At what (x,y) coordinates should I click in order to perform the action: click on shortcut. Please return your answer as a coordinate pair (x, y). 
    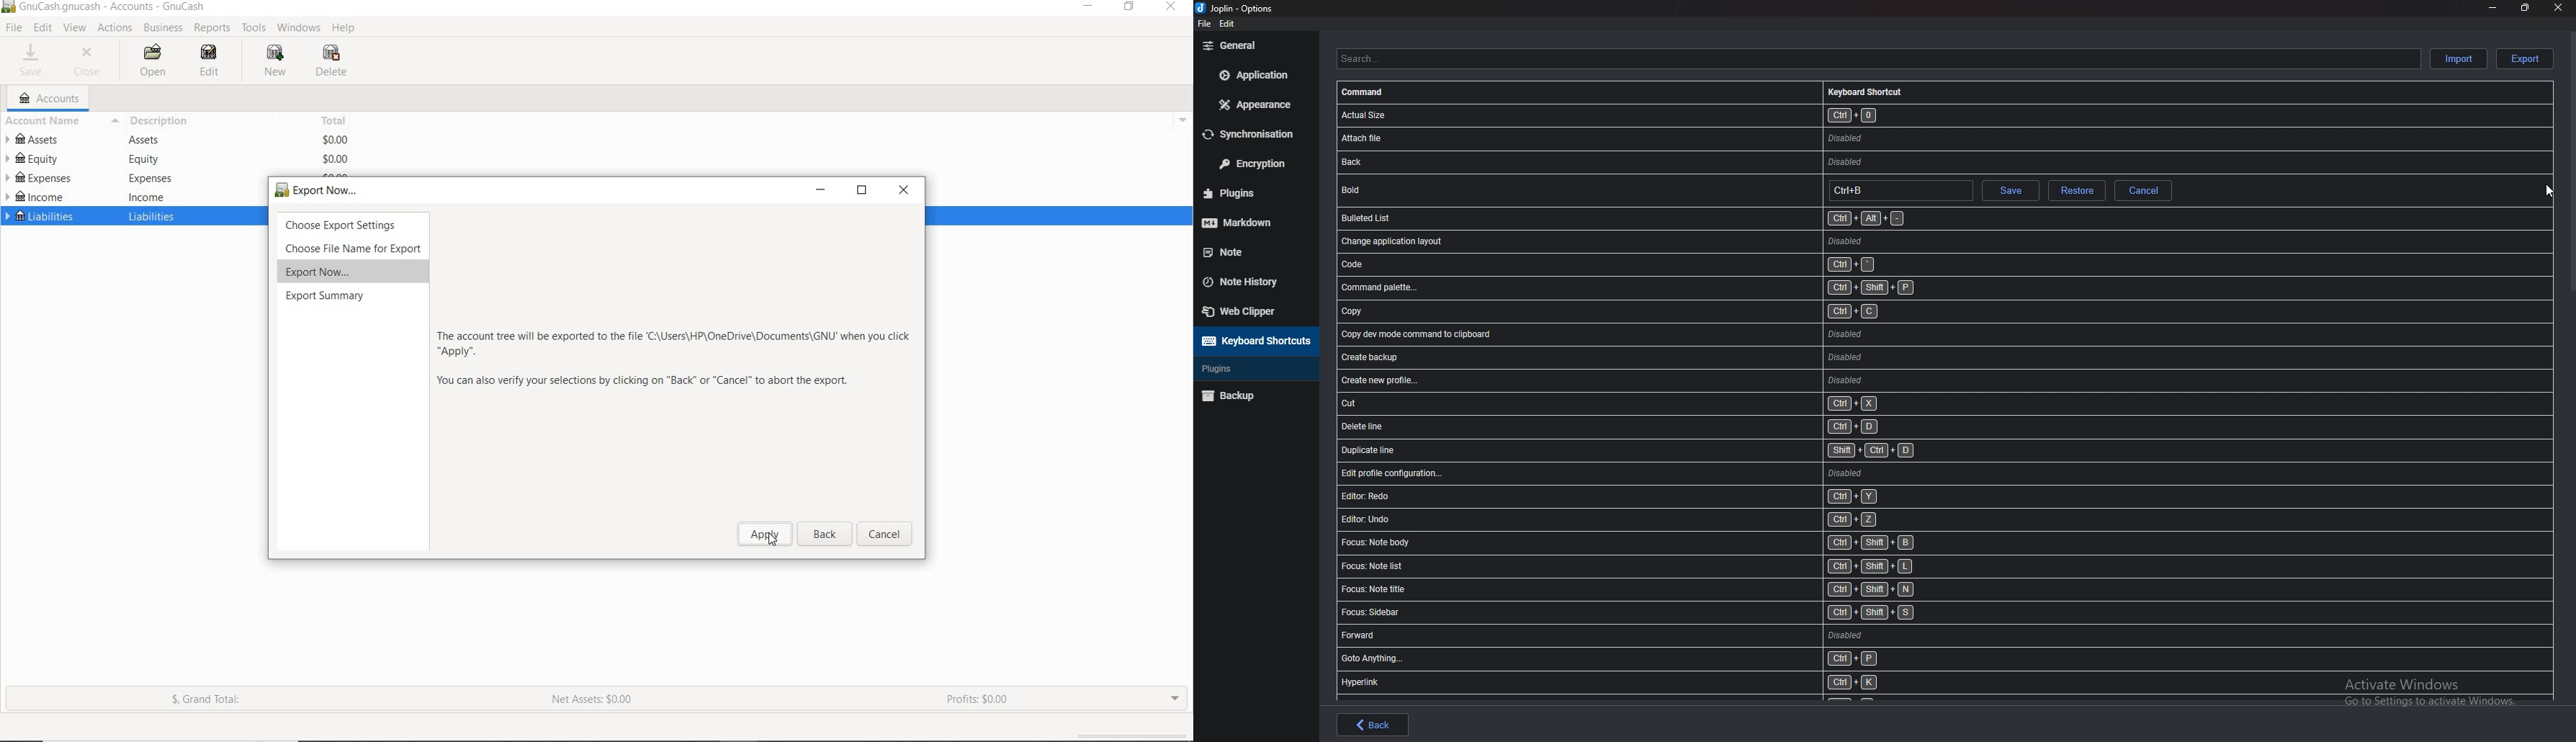
    Looking at the image, I should click on (1671, 589).